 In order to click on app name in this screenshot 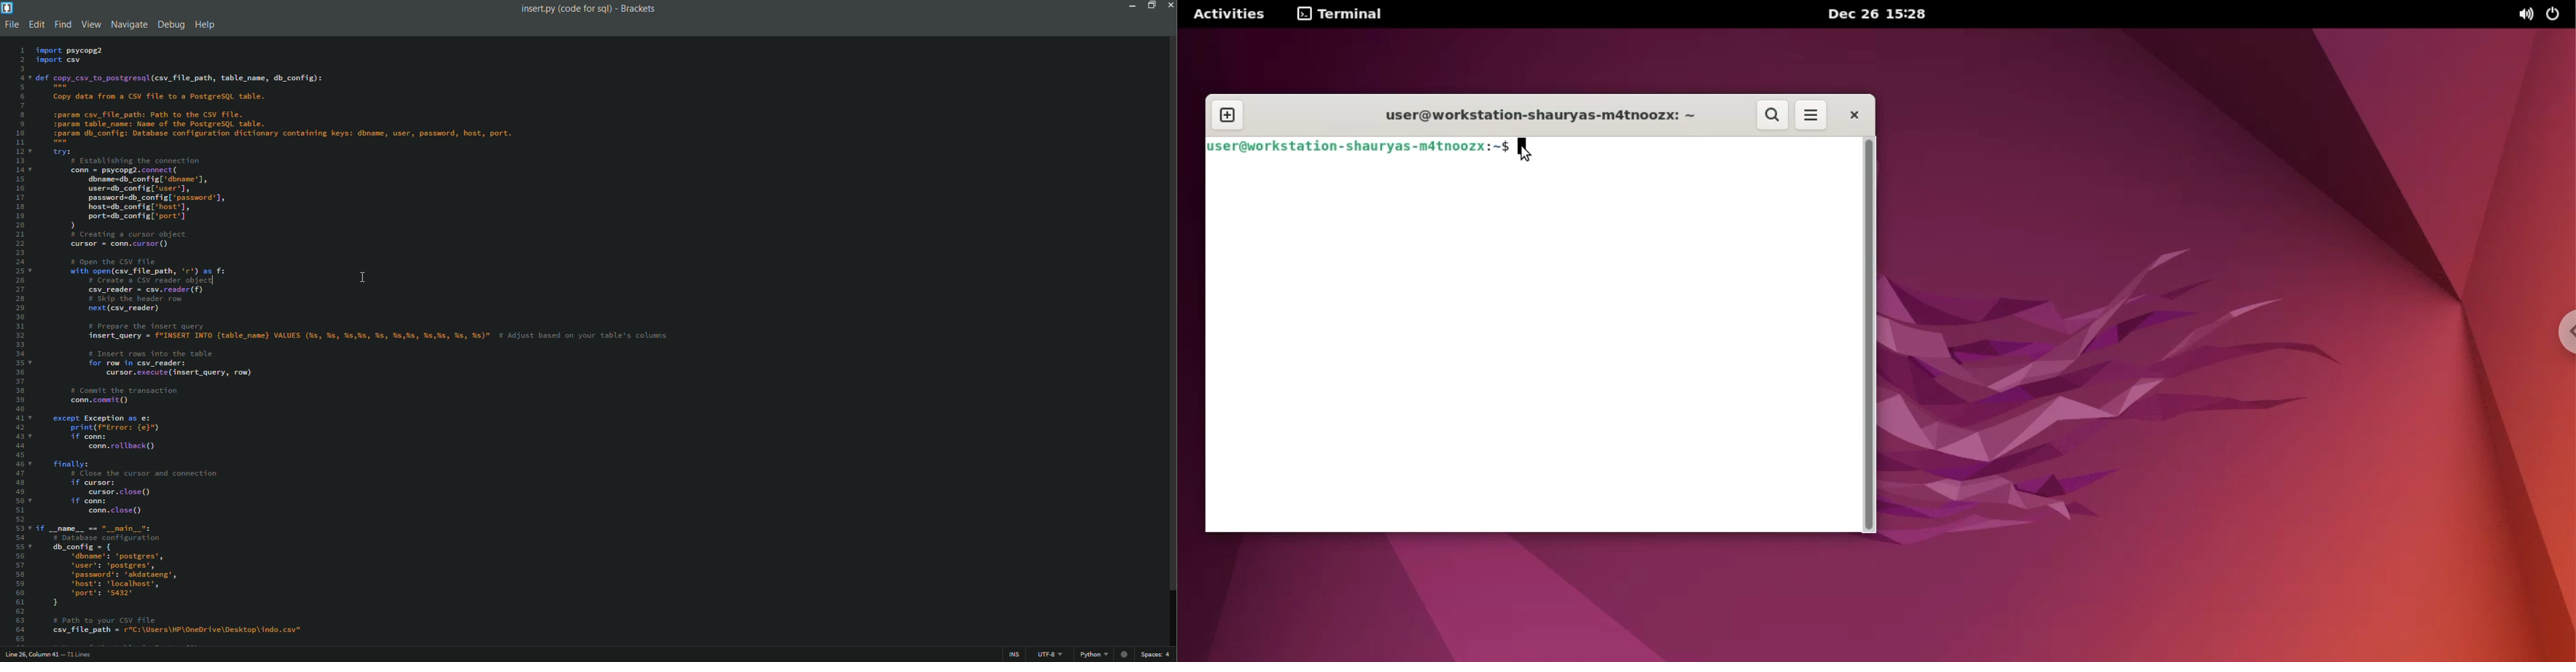, I will do `click(637, 7)`.